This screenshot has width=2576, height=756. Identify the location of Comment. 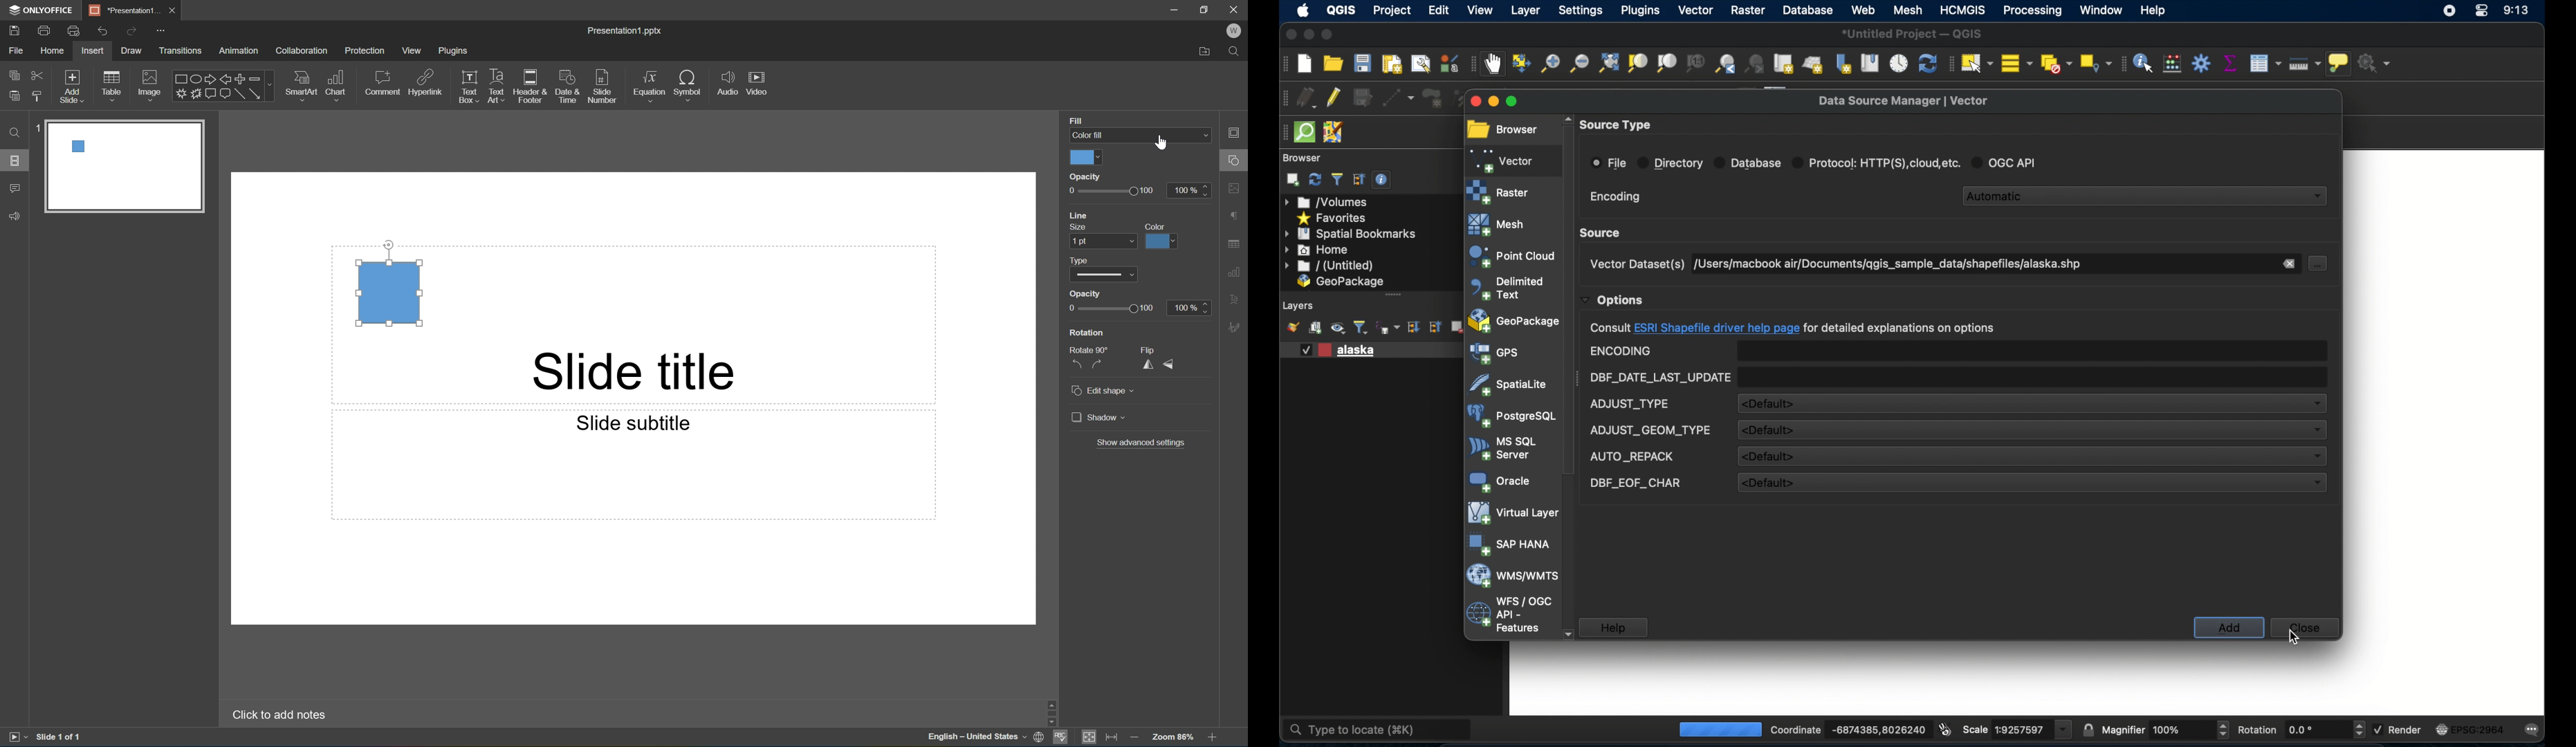
(384, 83).